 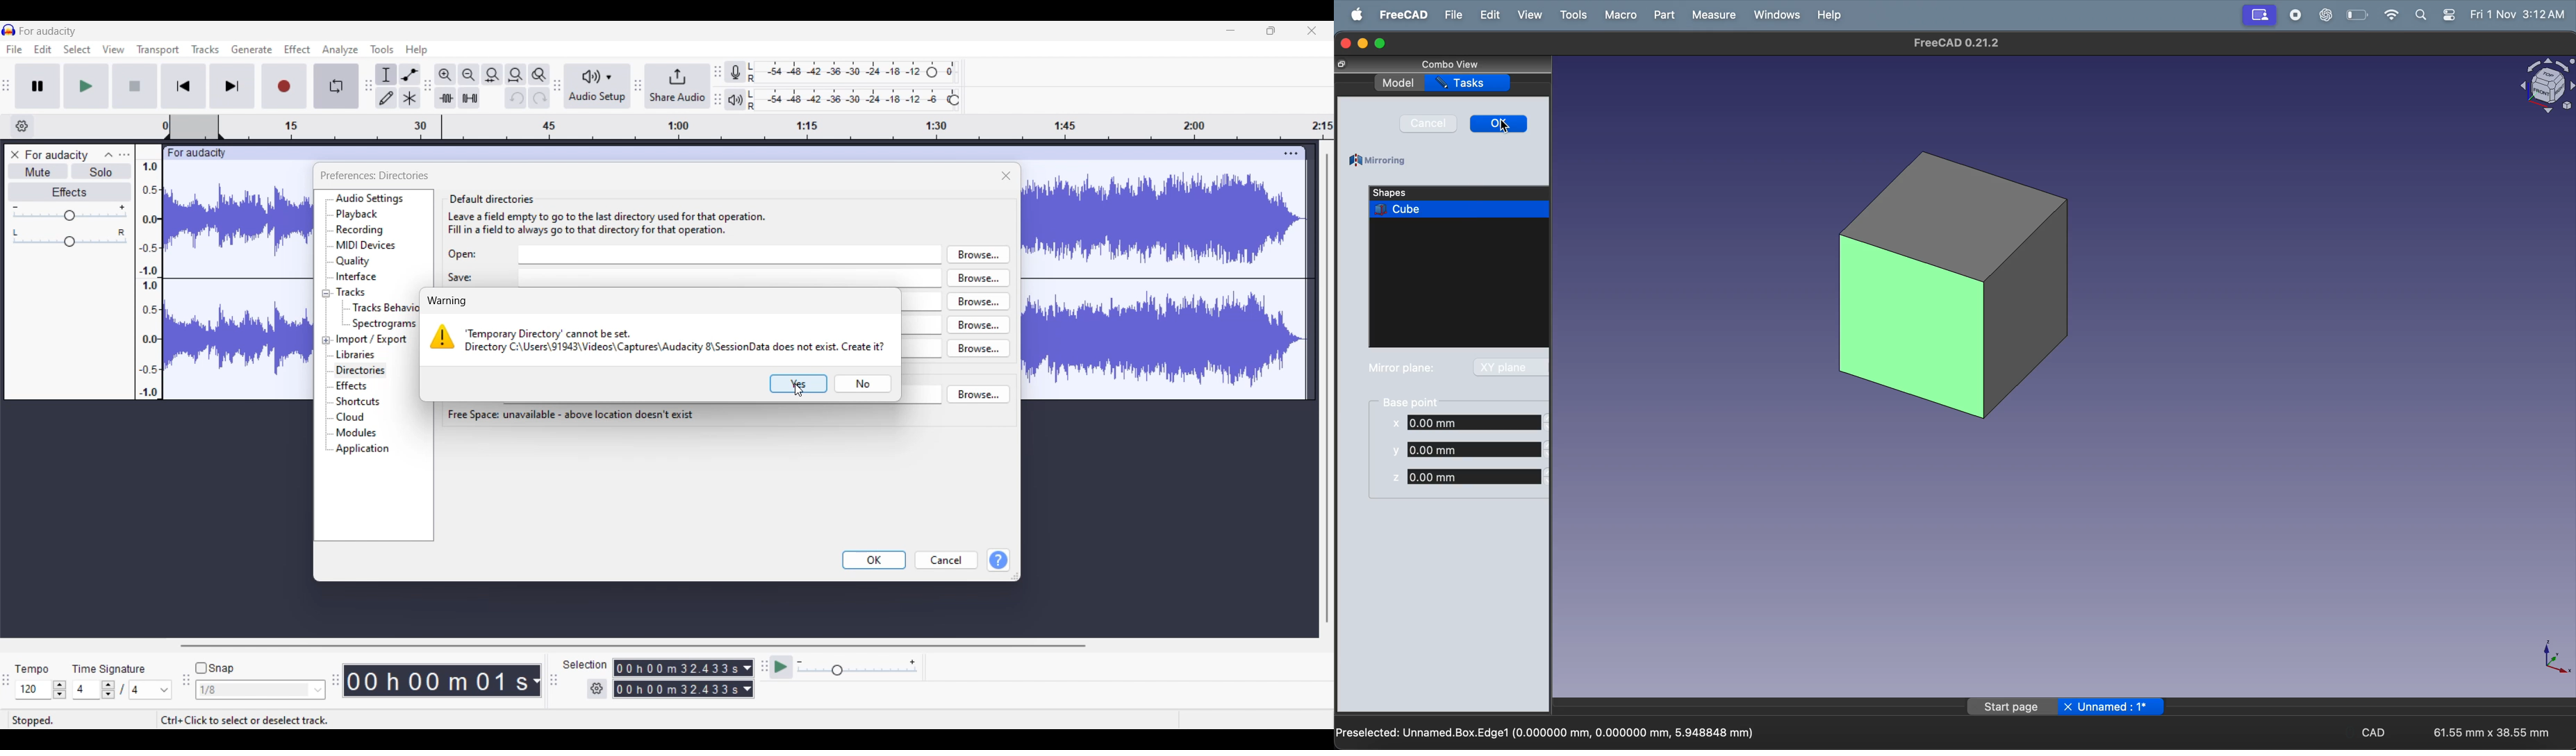 What do you see at coordinates (1413, 401) in the screenshot?
I see `base point` at bounding box center [1413, 401].